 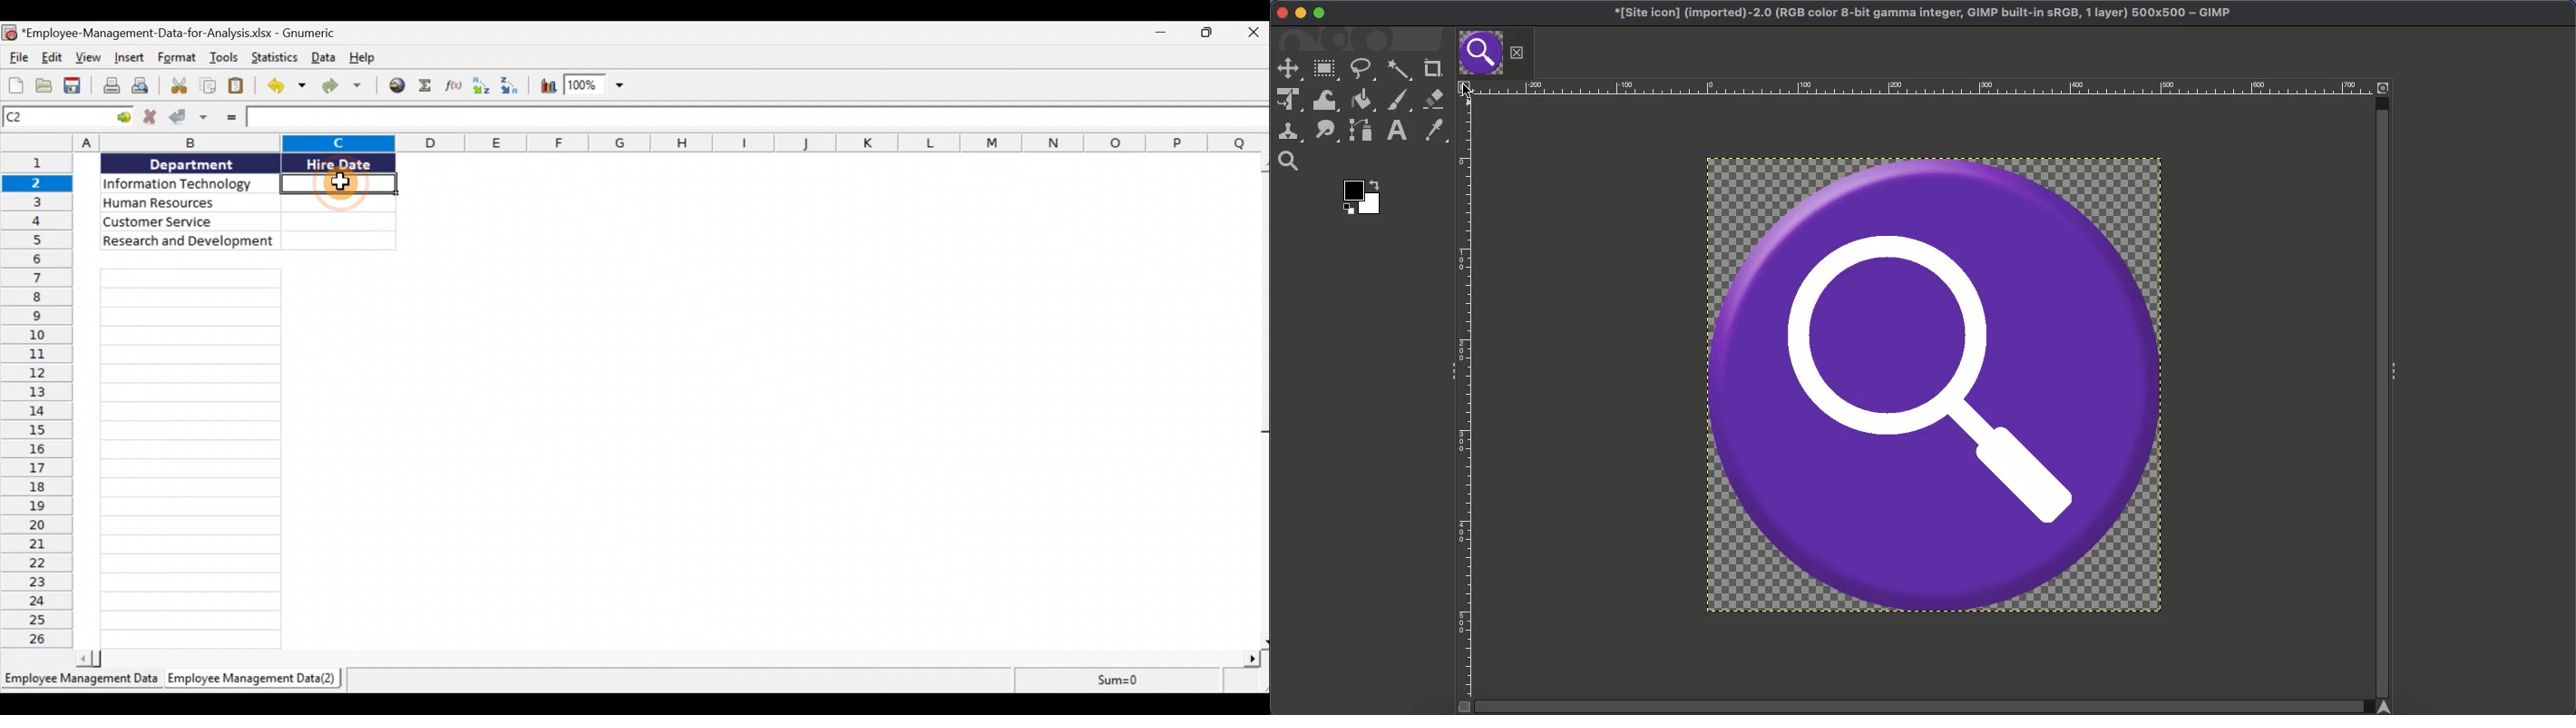 What do you see at coordinates (340, 181) in the screenshot?
I see `Cursor` at bounding box center [340, 181].